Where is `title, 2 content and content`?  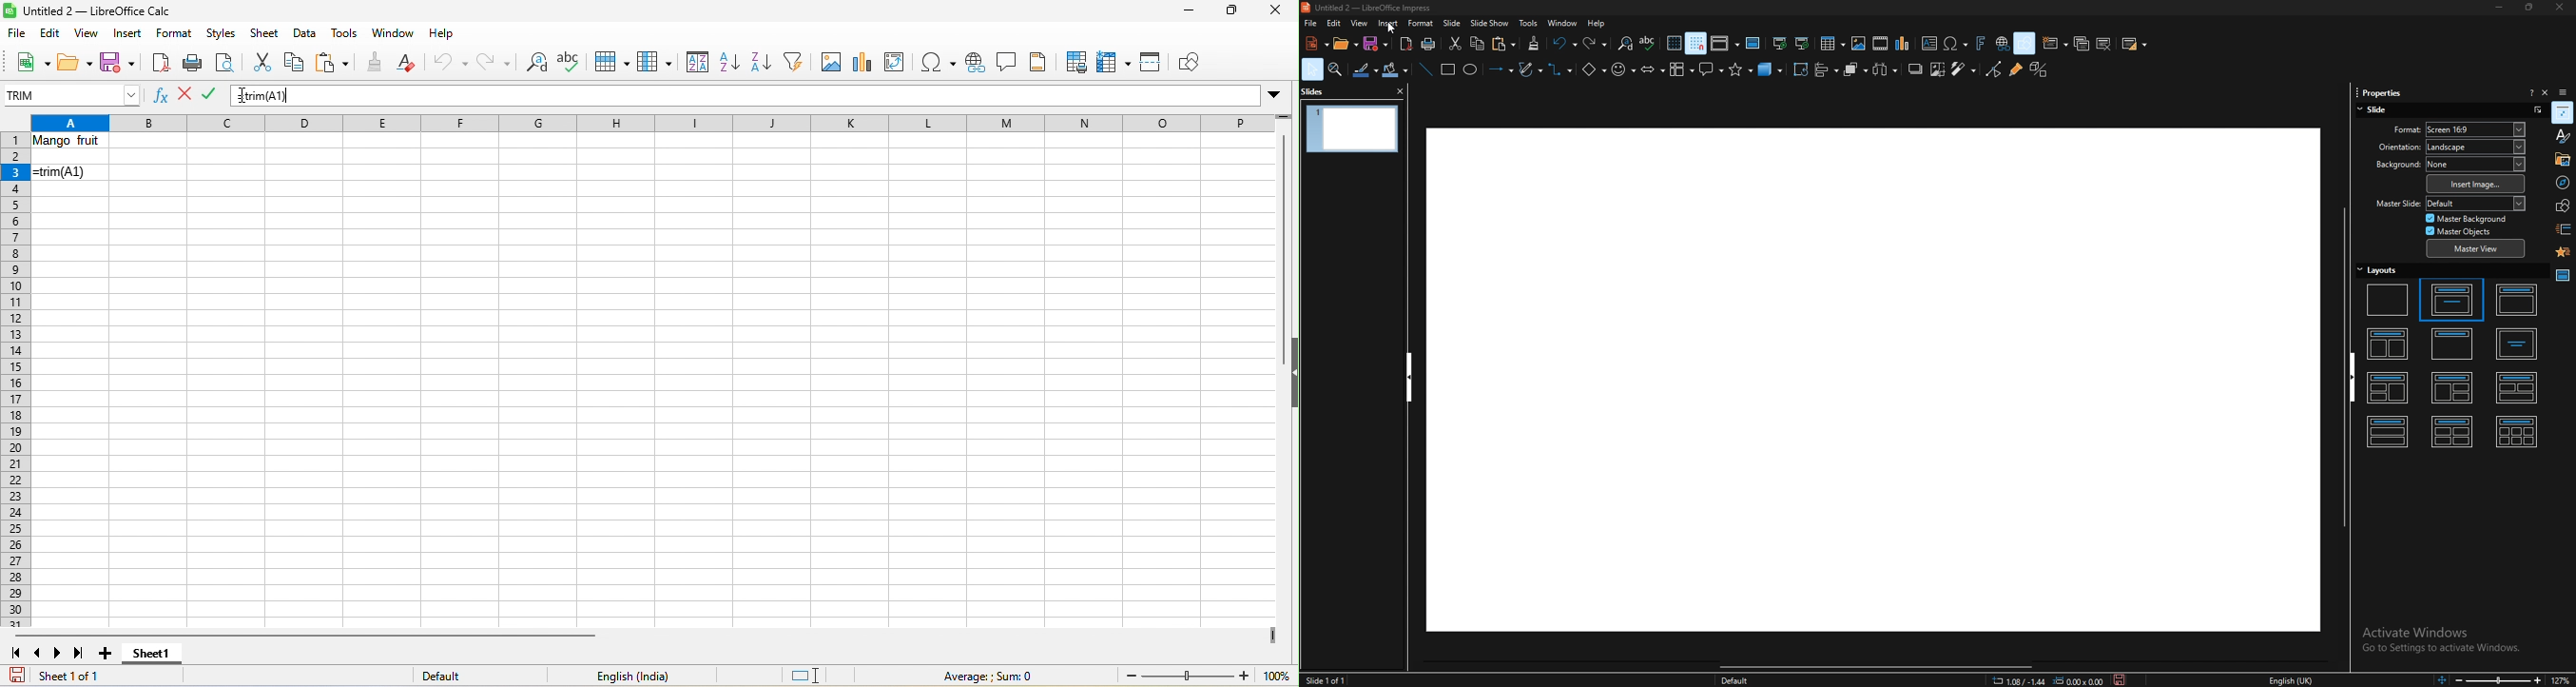 title, 2 content and content is located at coordinates (2389, 387).